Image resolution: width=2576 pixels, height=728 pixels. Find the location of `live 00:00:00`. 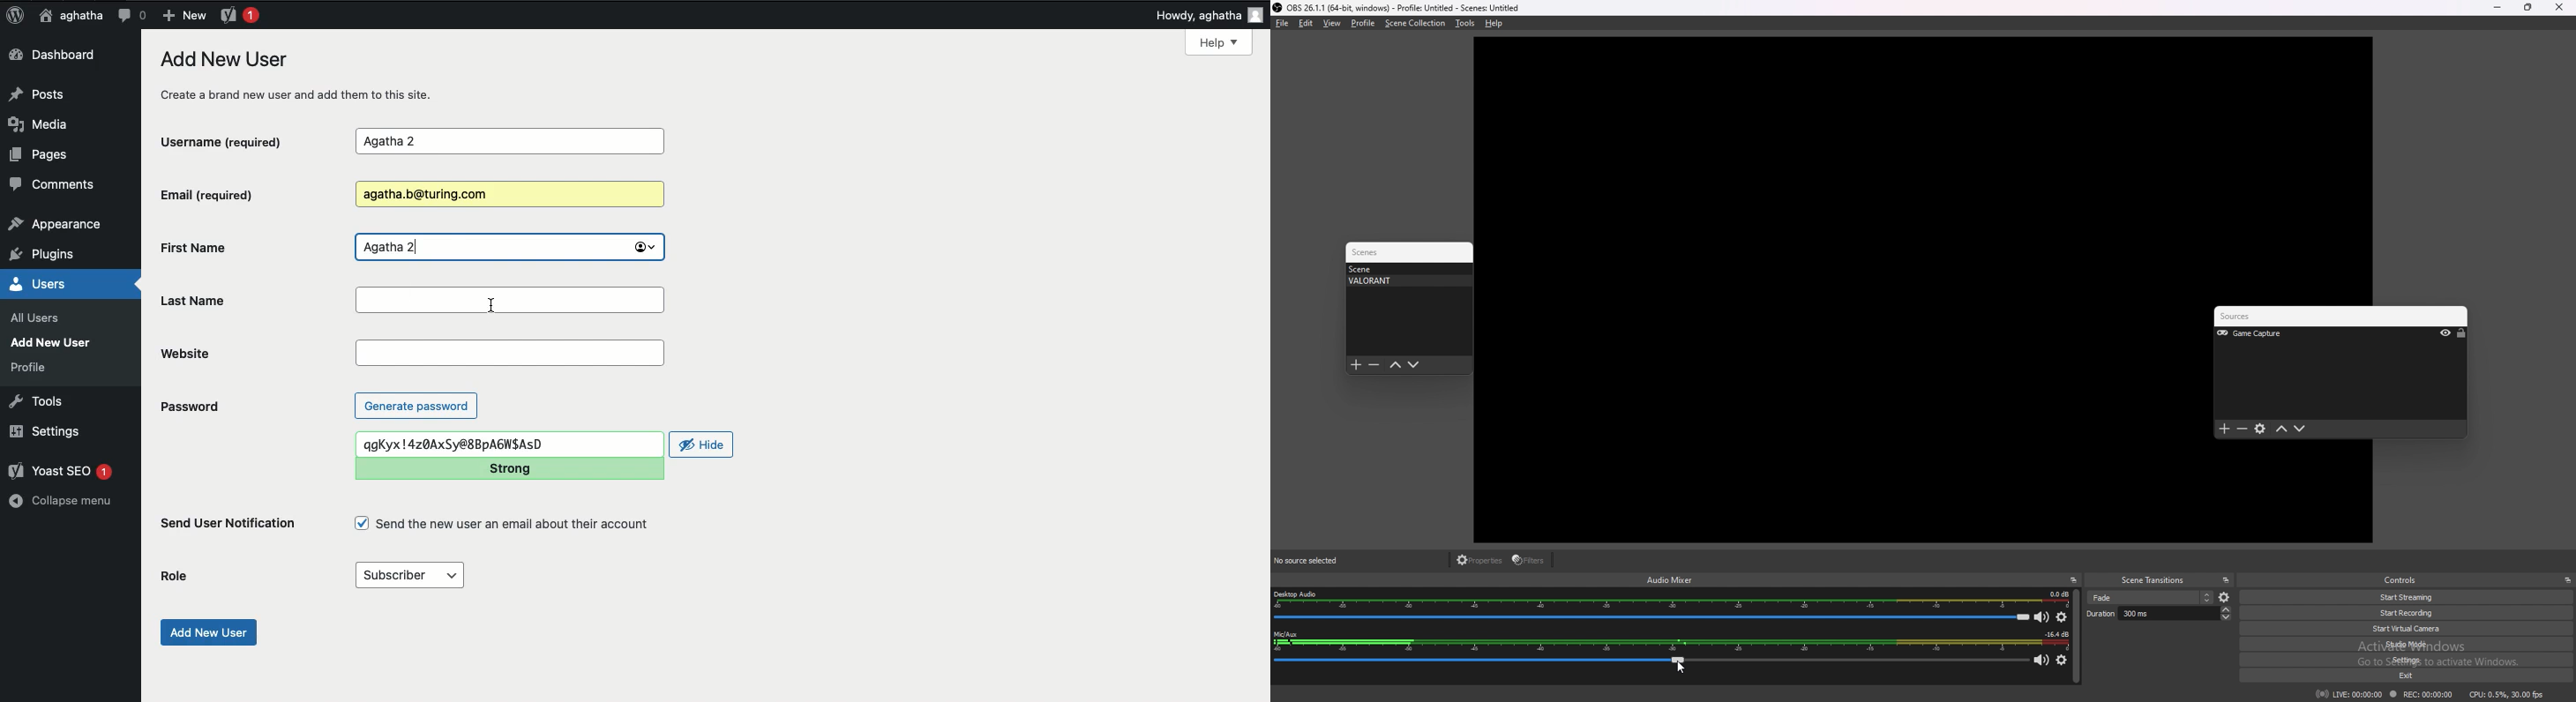

live 00:00:00 is located at coordinates (2350, 694).